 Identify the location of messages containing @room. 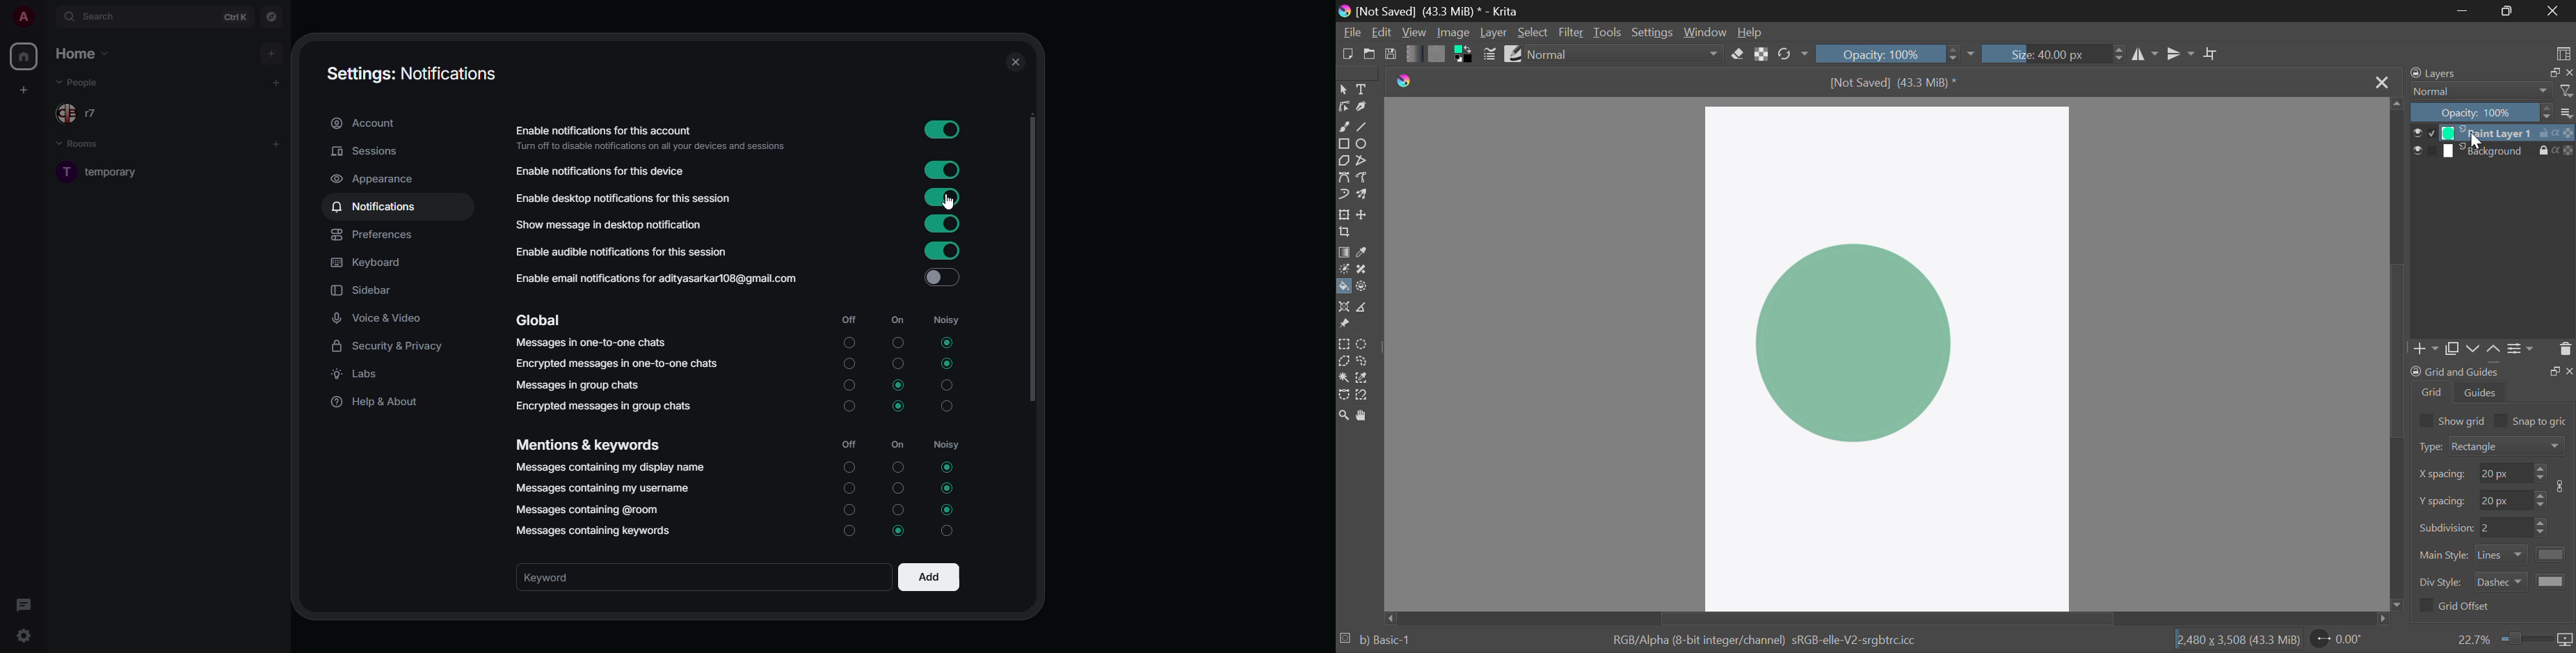
(586, 510).